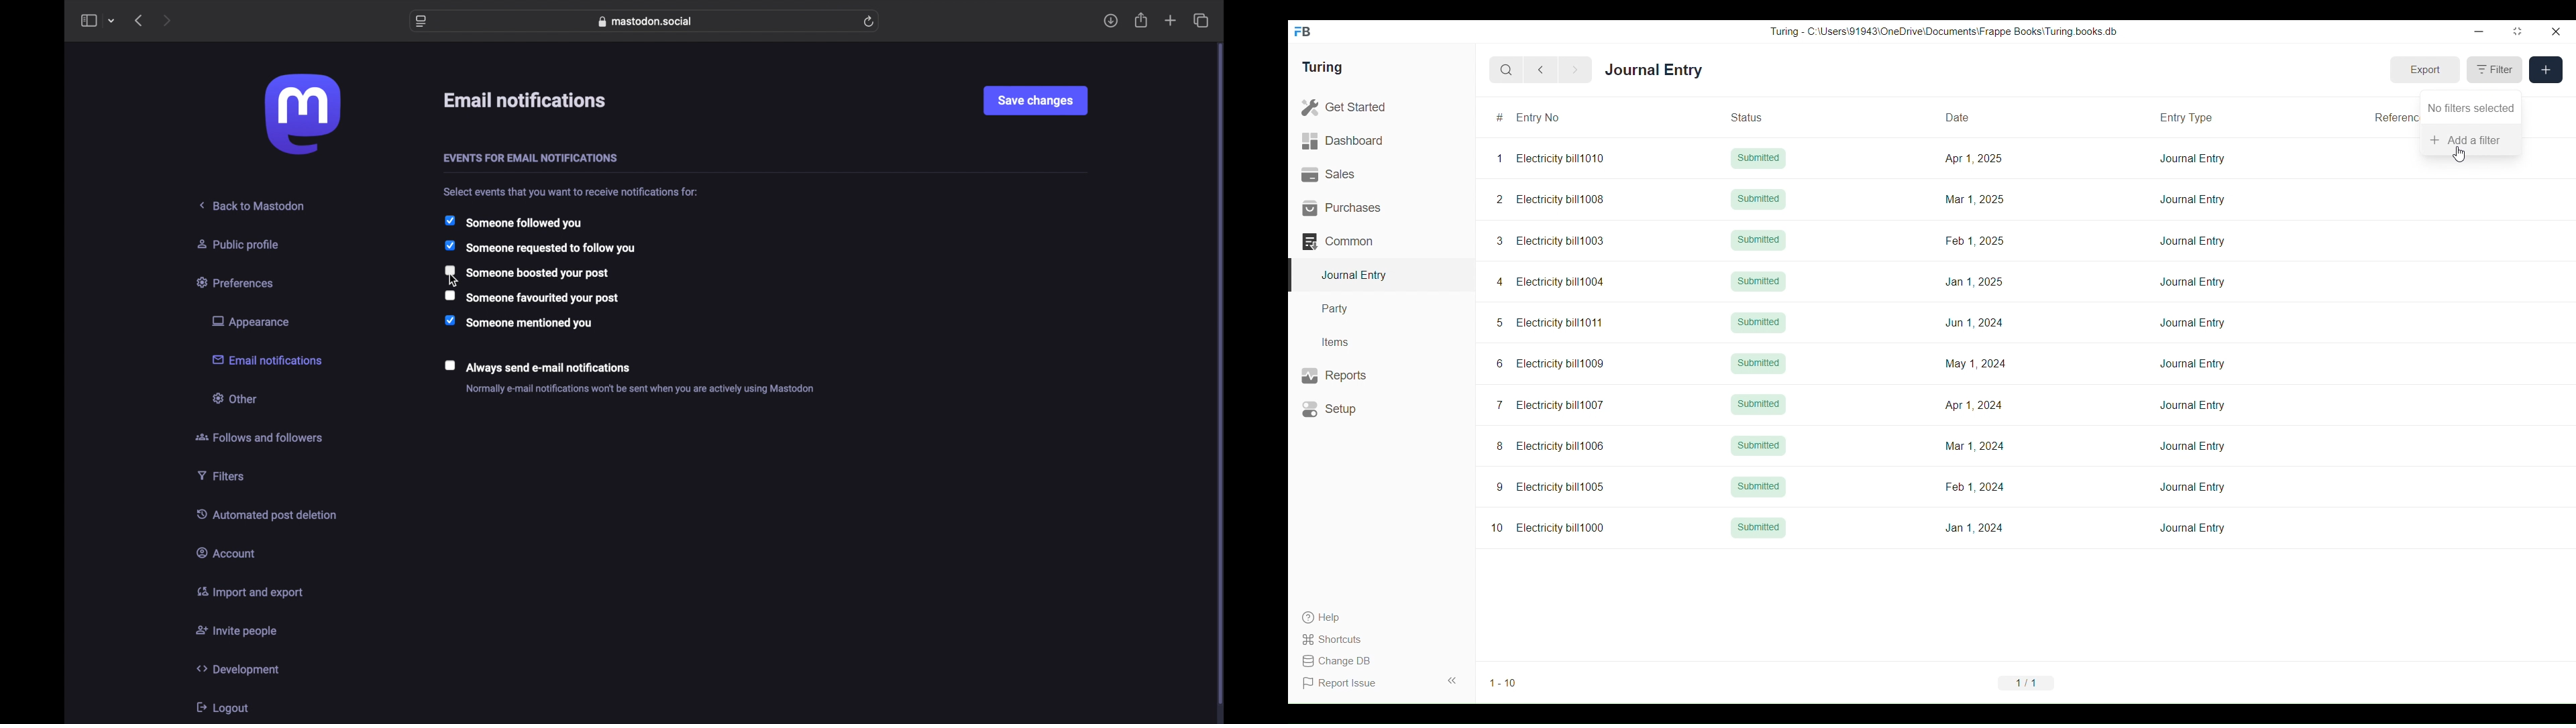 This screenshot has width=2576, height=728. What do you see at coordinates (250, 322) in the screenshot?
I see `appearance` at bounding box center [250, 322].